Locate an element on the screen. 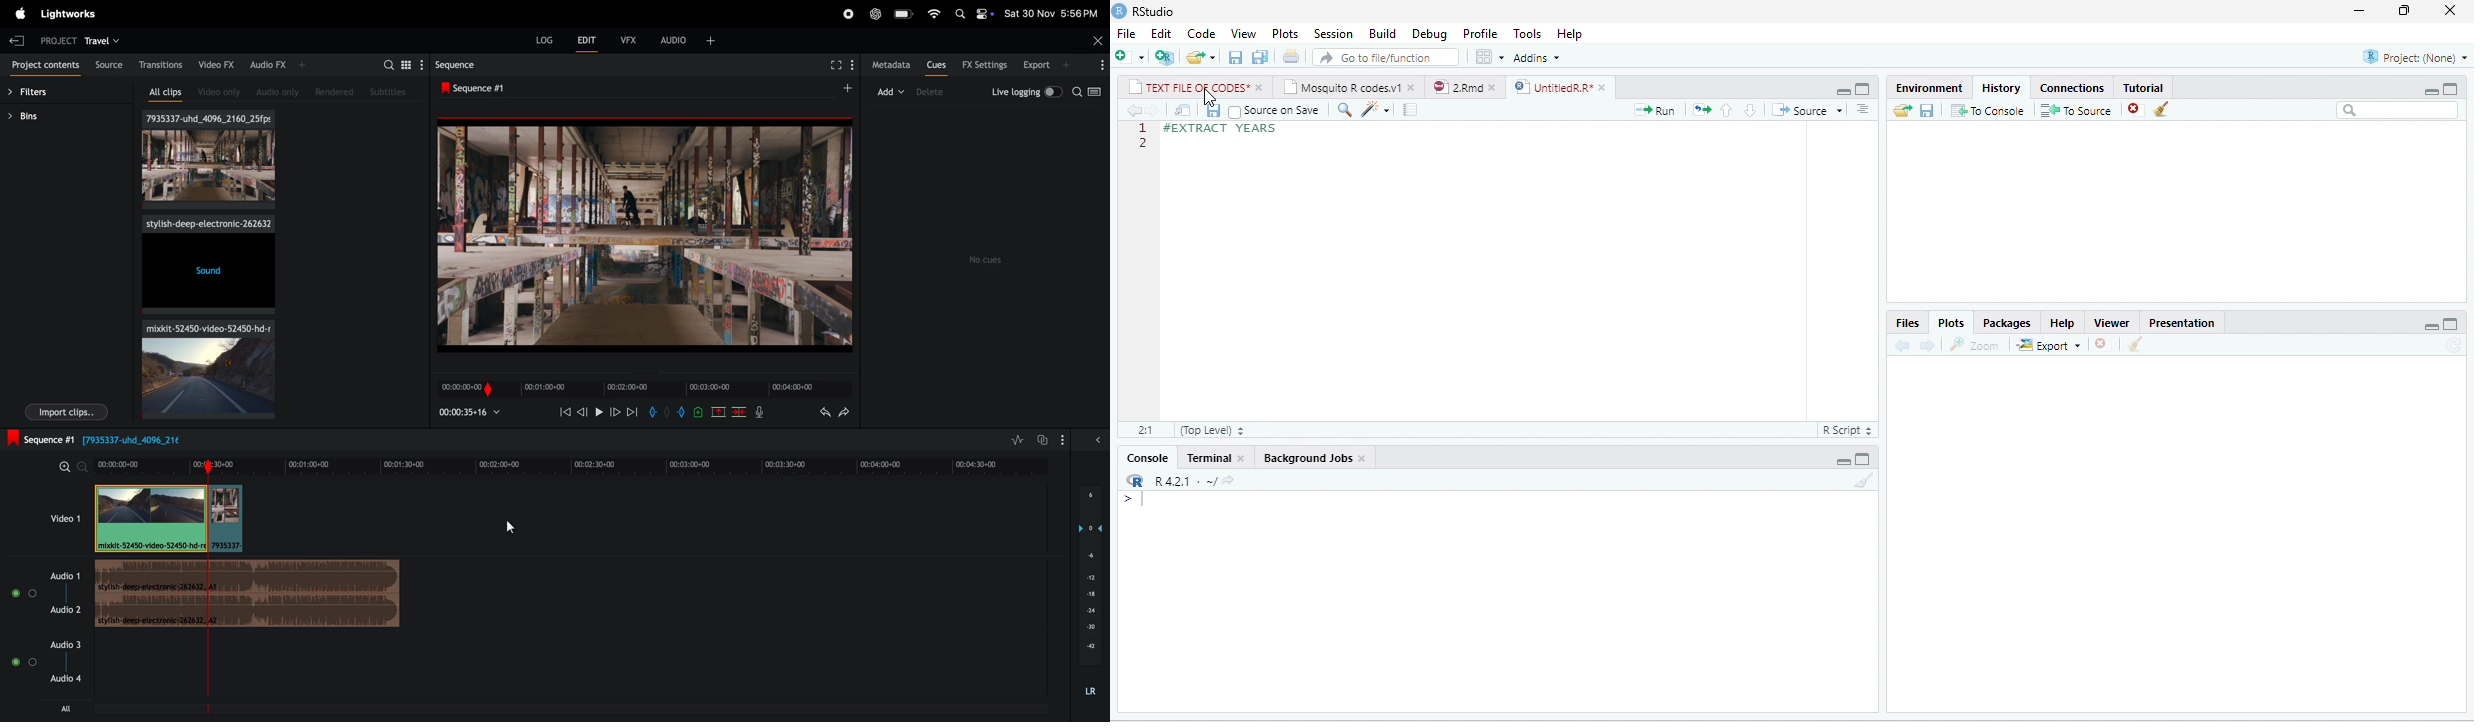  record is located at coordinates (843, 13).